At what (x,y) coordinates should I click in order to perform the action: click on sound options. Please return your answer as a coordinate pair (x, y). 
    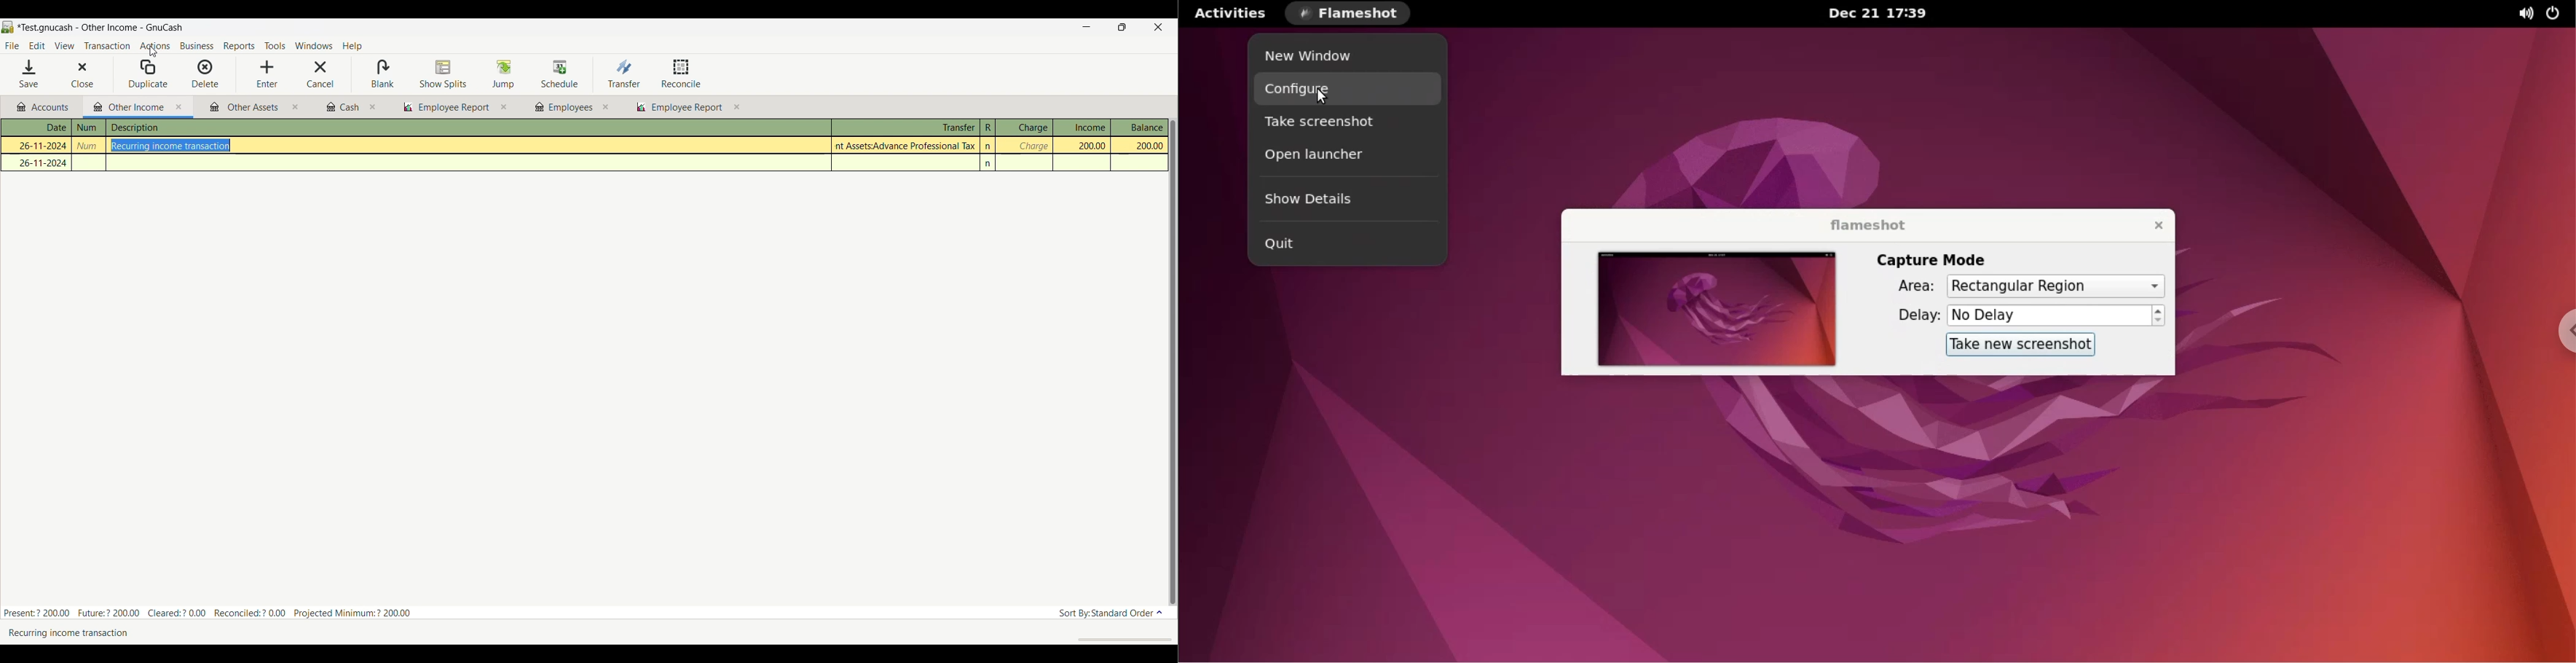
    Looking at the image, I should click on (2520, 13).